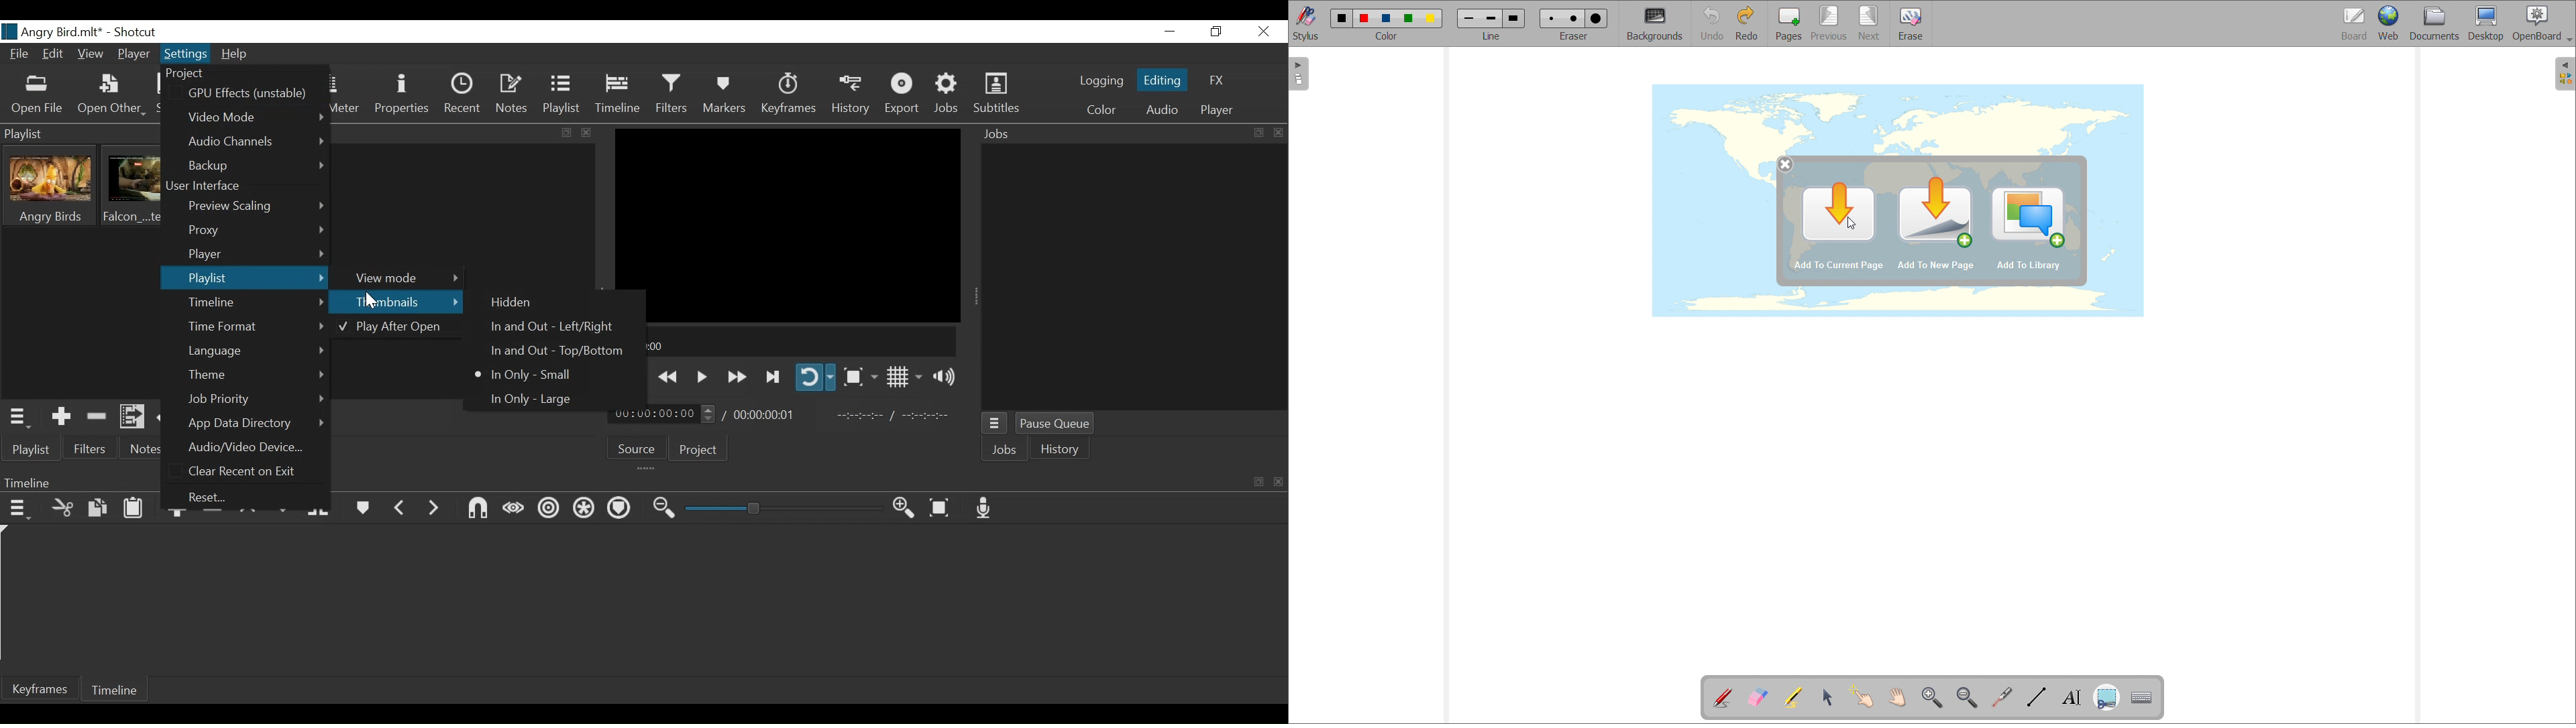 Image resolution: width=2576 pixels, height=728 pixels. Describe the element at coordinates (985, 508) in the screenshot. I see `Record Audio` at that location.